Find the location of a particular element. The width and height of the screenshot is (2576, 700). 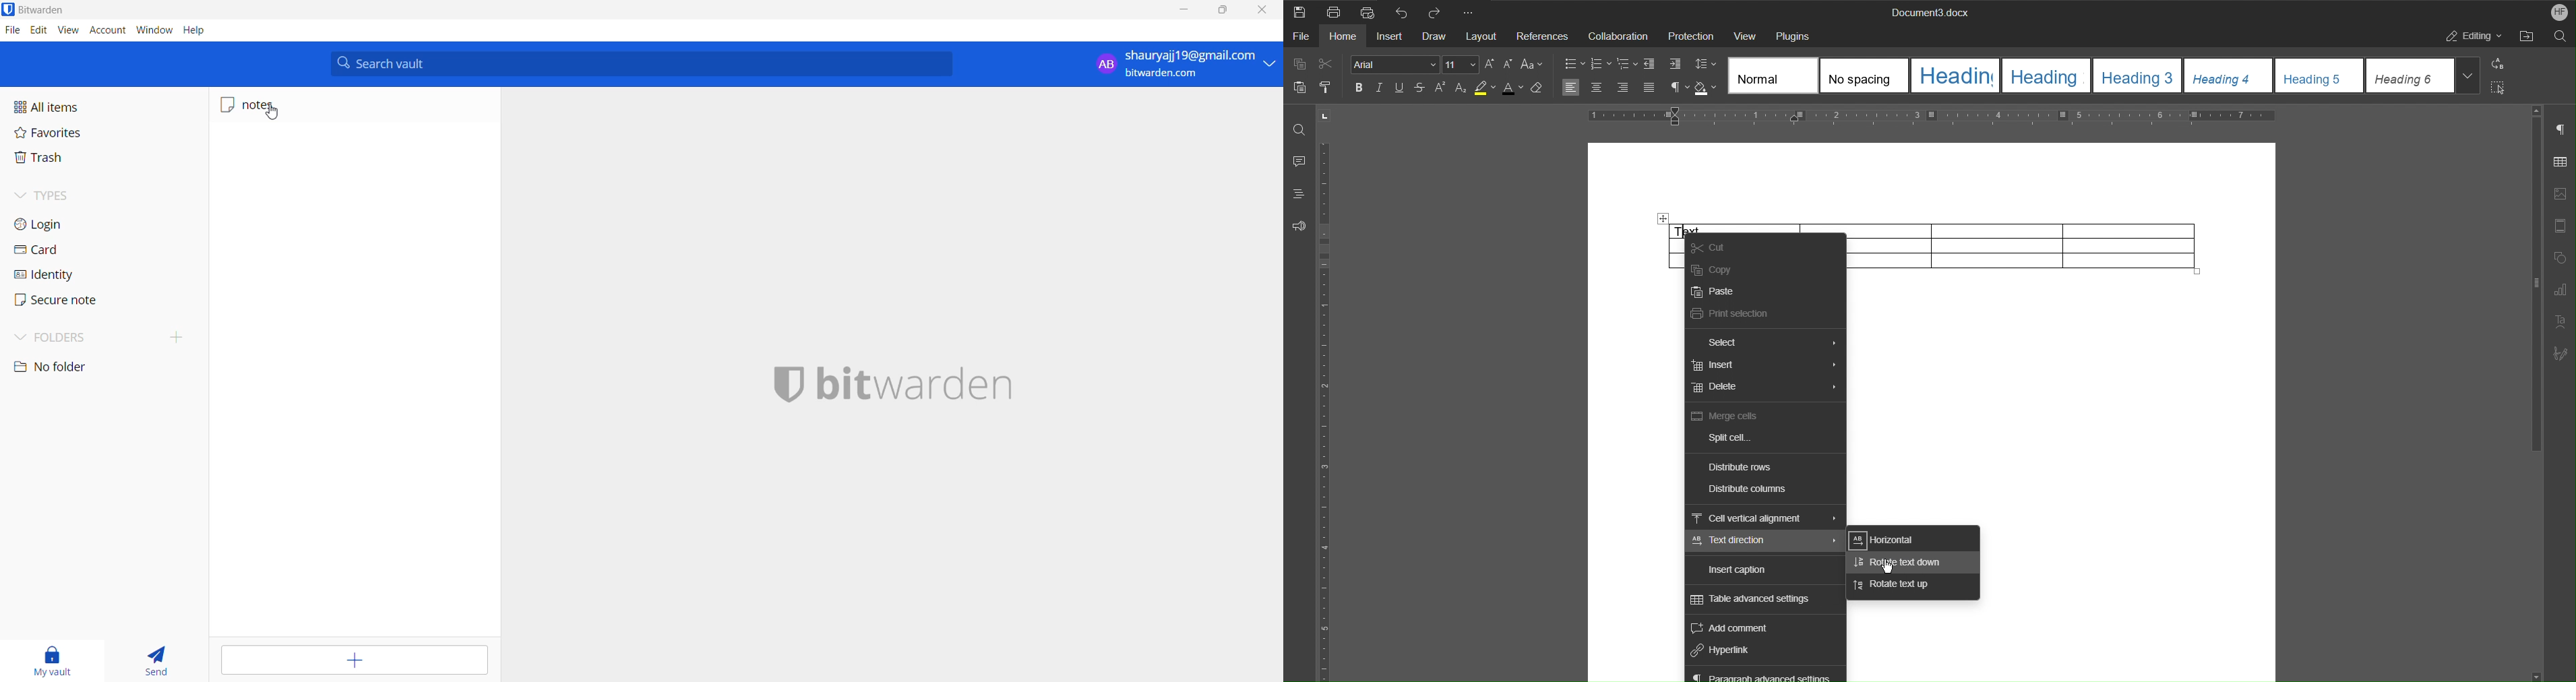

Save is located at coordinates (1299, 11).